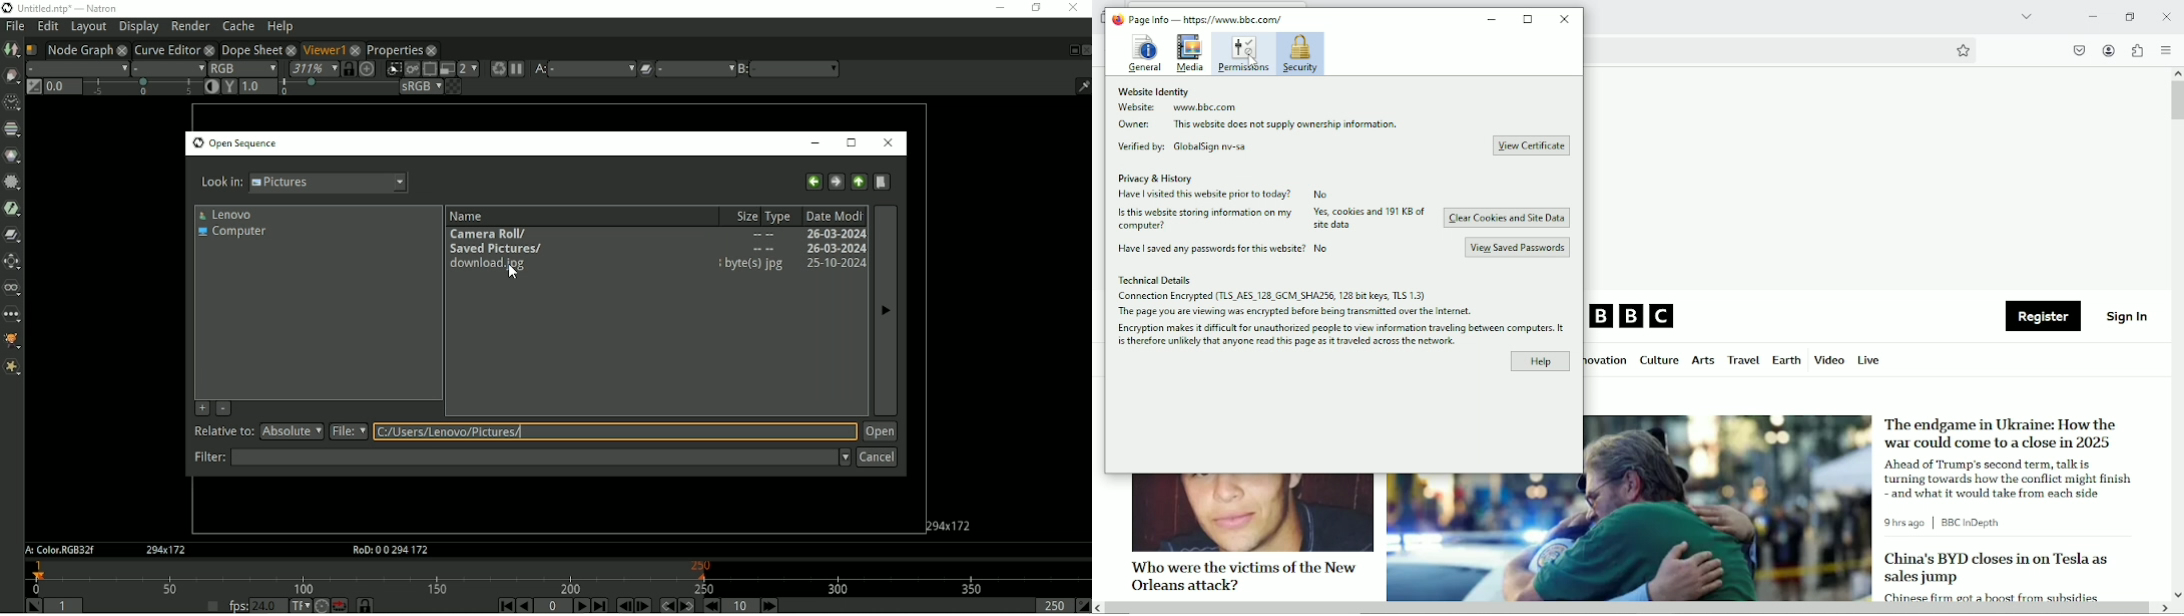  Describe the element at coordinates (2163, 608) in the screenshot. I see `scroll right` at that location.